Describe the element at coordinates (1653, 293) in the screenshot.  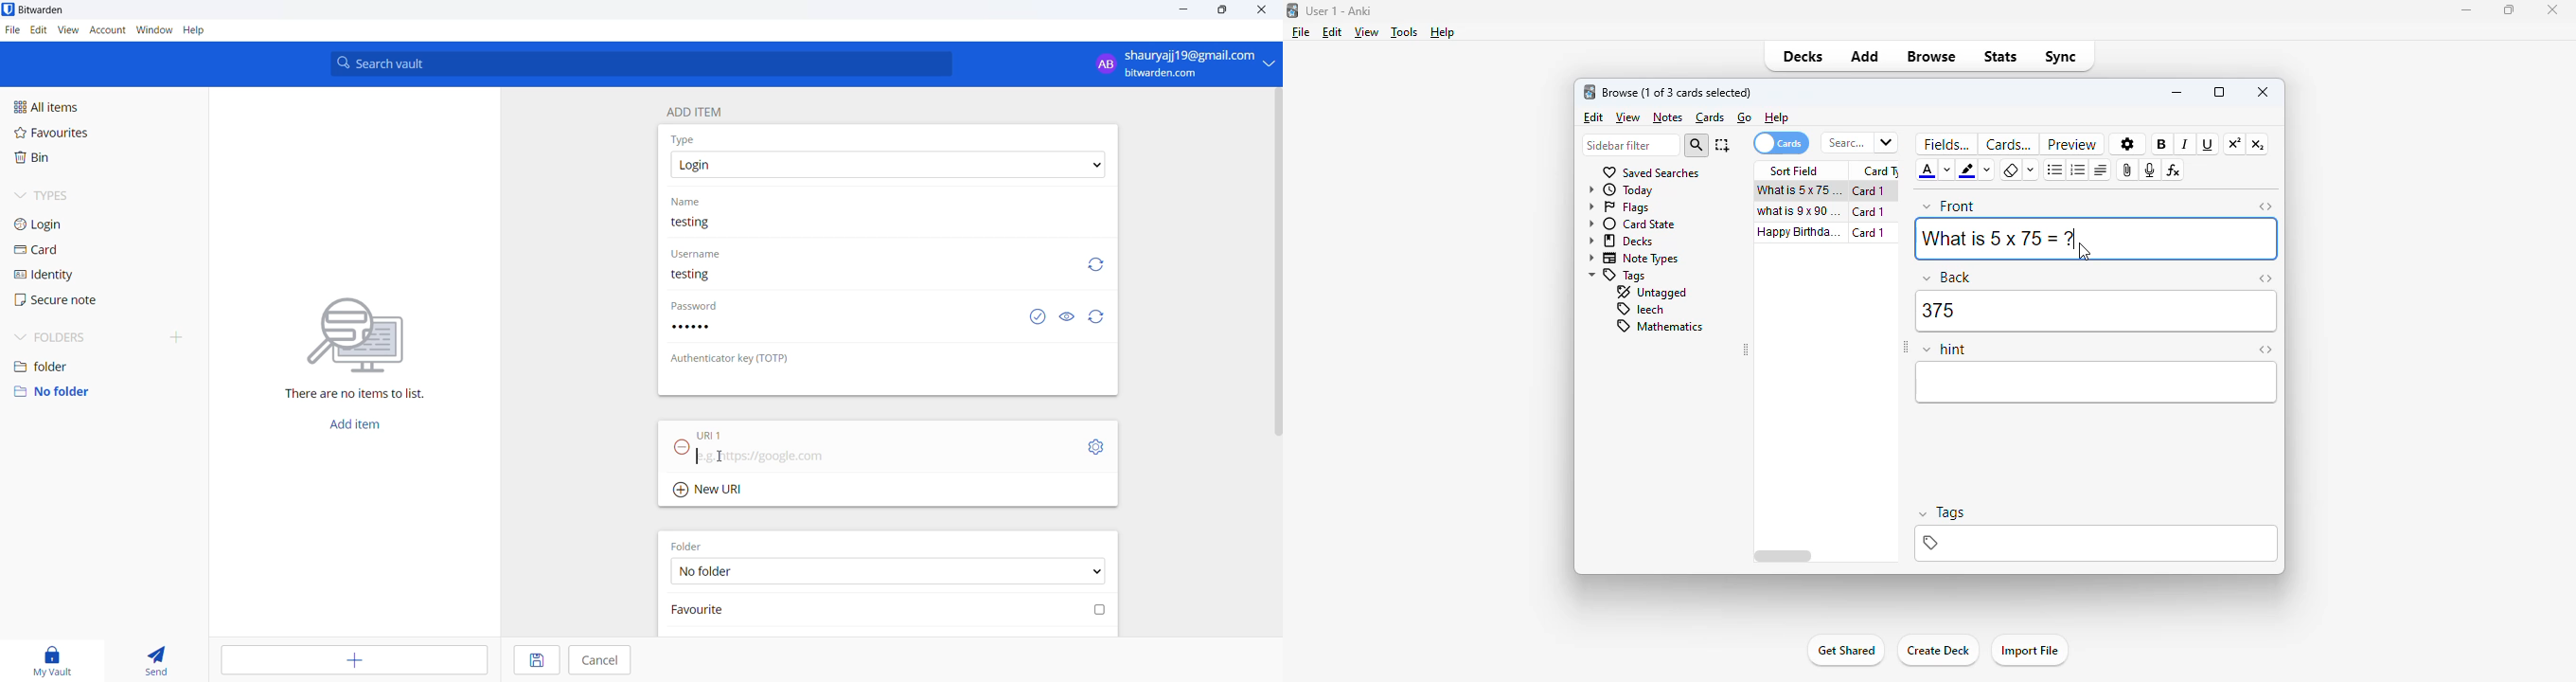
I see `untagged` at that location.